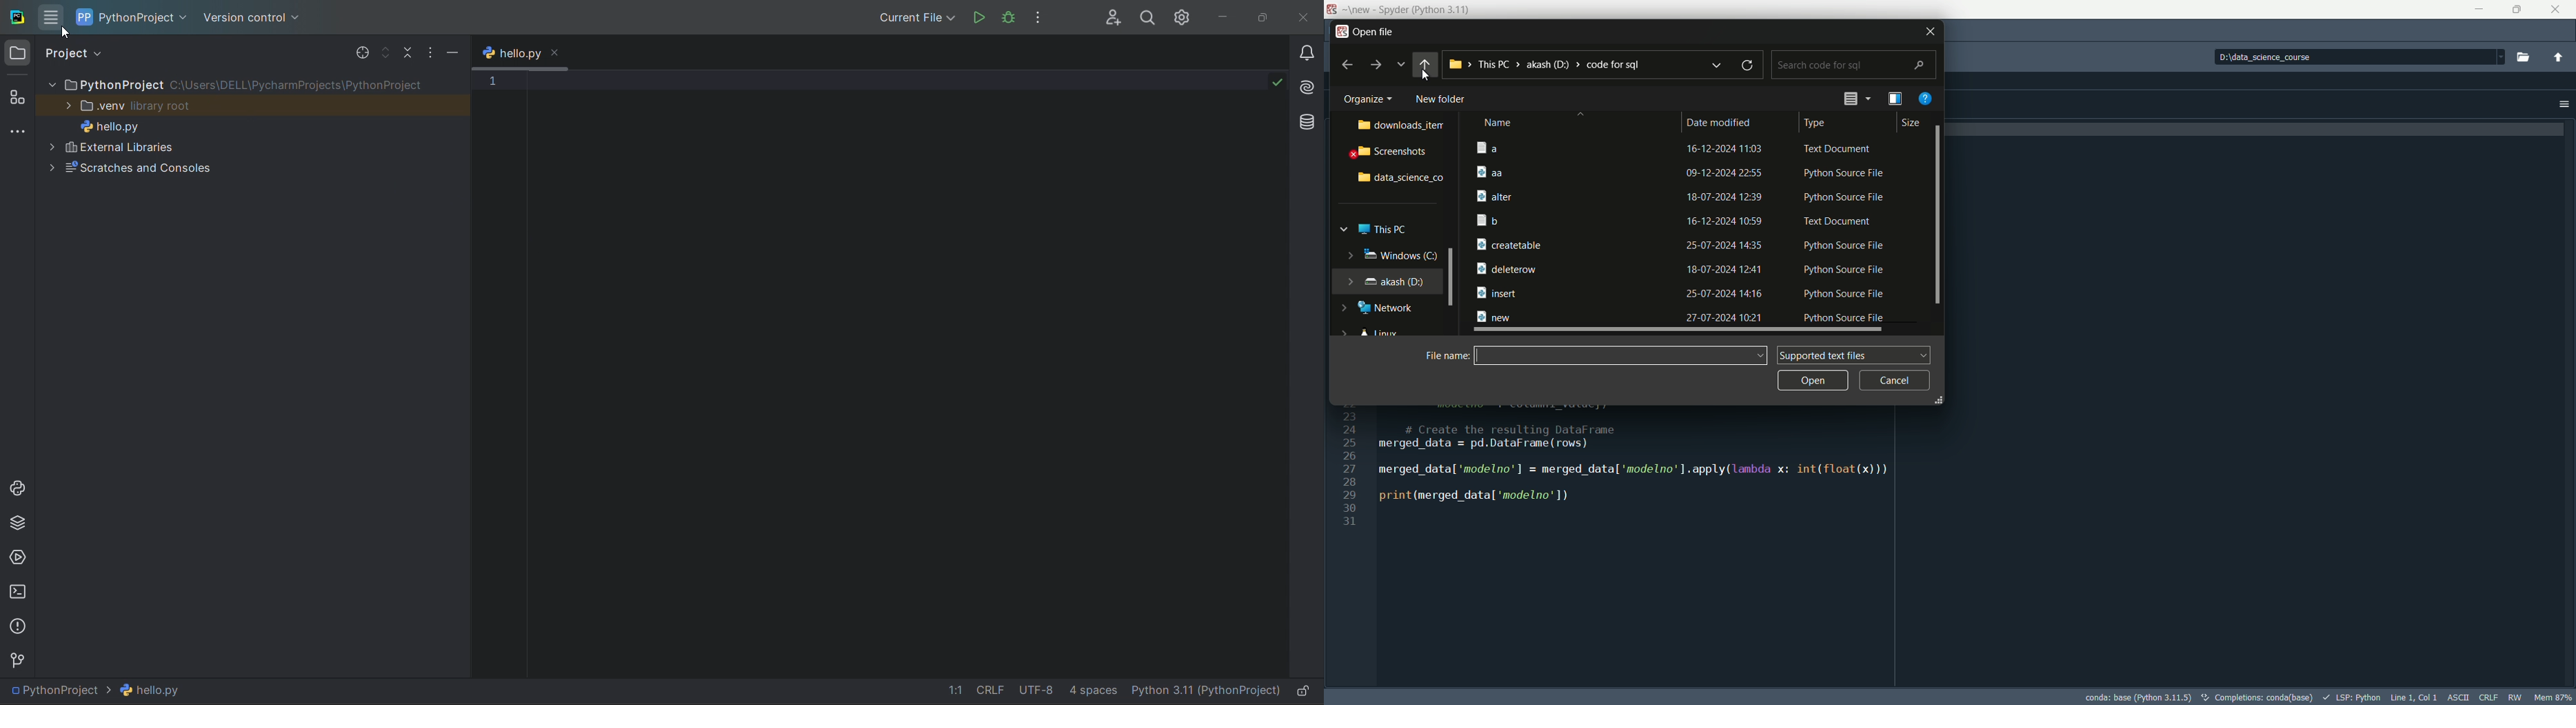 The width and height of the screenshot is (2576, 728). Describe the element at coordinates (2480, 8) in the screenshot. I see `minimize` at that location.